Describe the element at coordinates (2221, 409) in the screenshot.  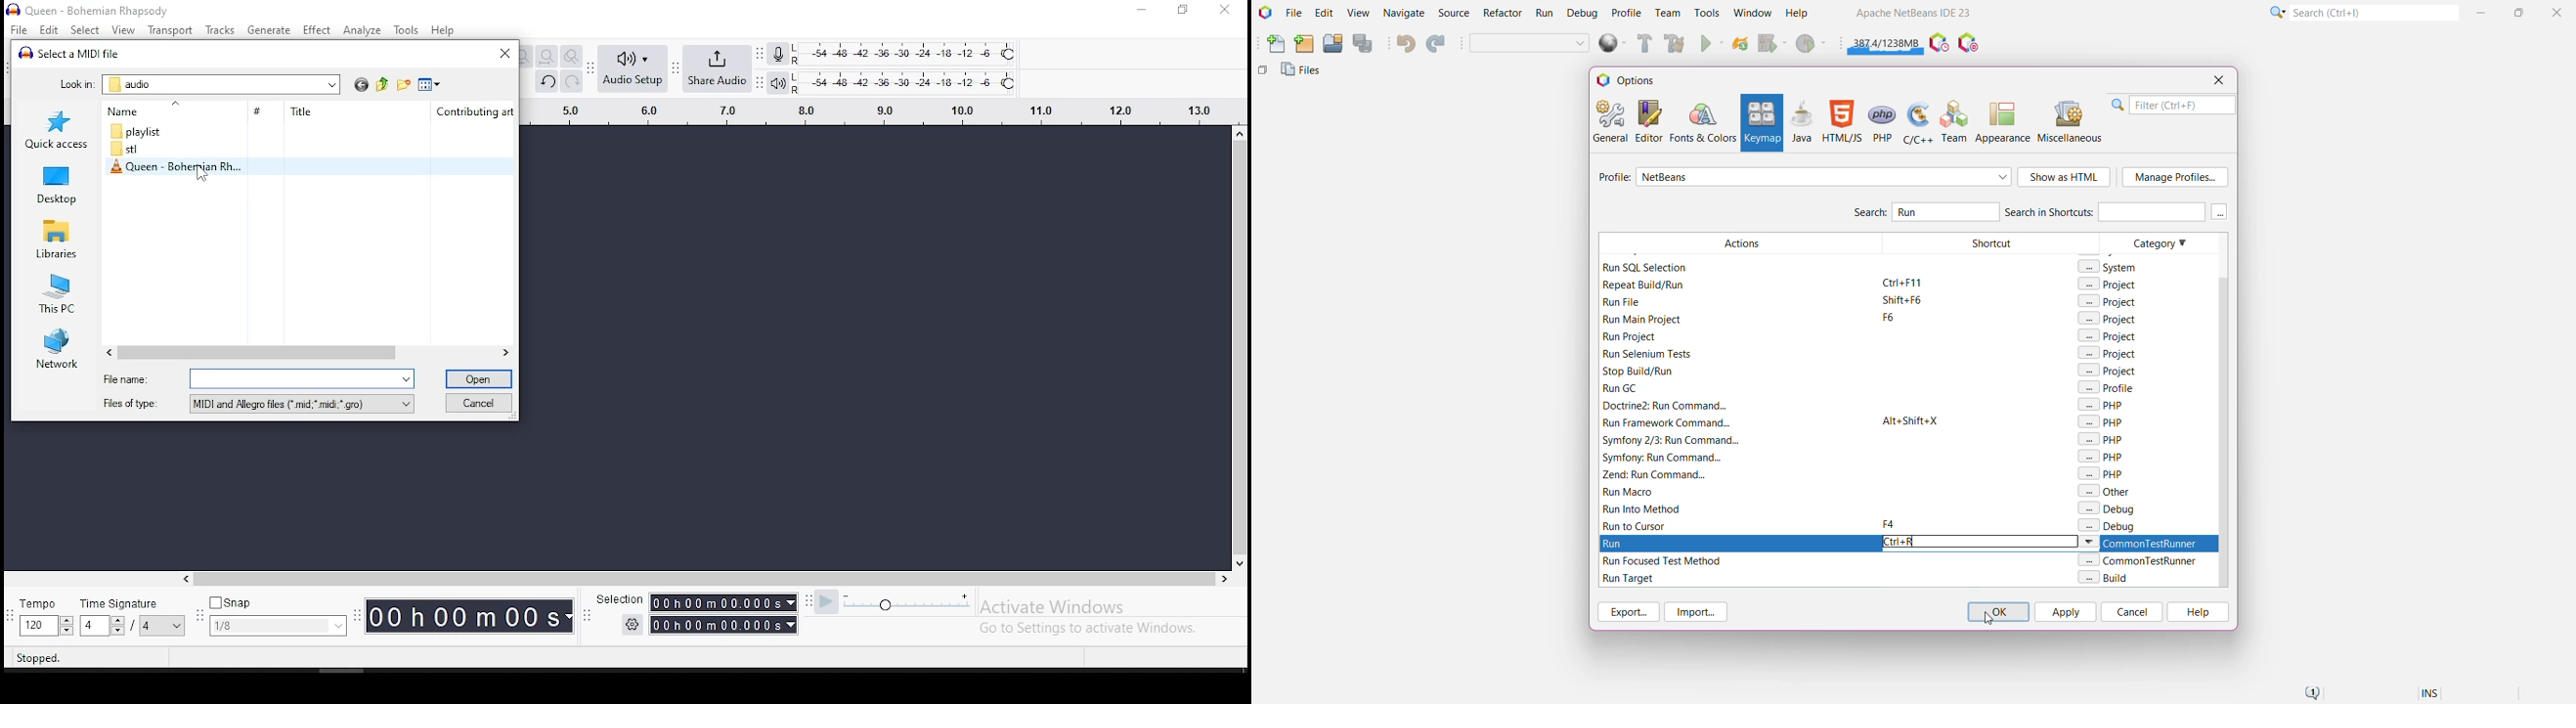
I see `Vertical Scroll Bar` at that location.